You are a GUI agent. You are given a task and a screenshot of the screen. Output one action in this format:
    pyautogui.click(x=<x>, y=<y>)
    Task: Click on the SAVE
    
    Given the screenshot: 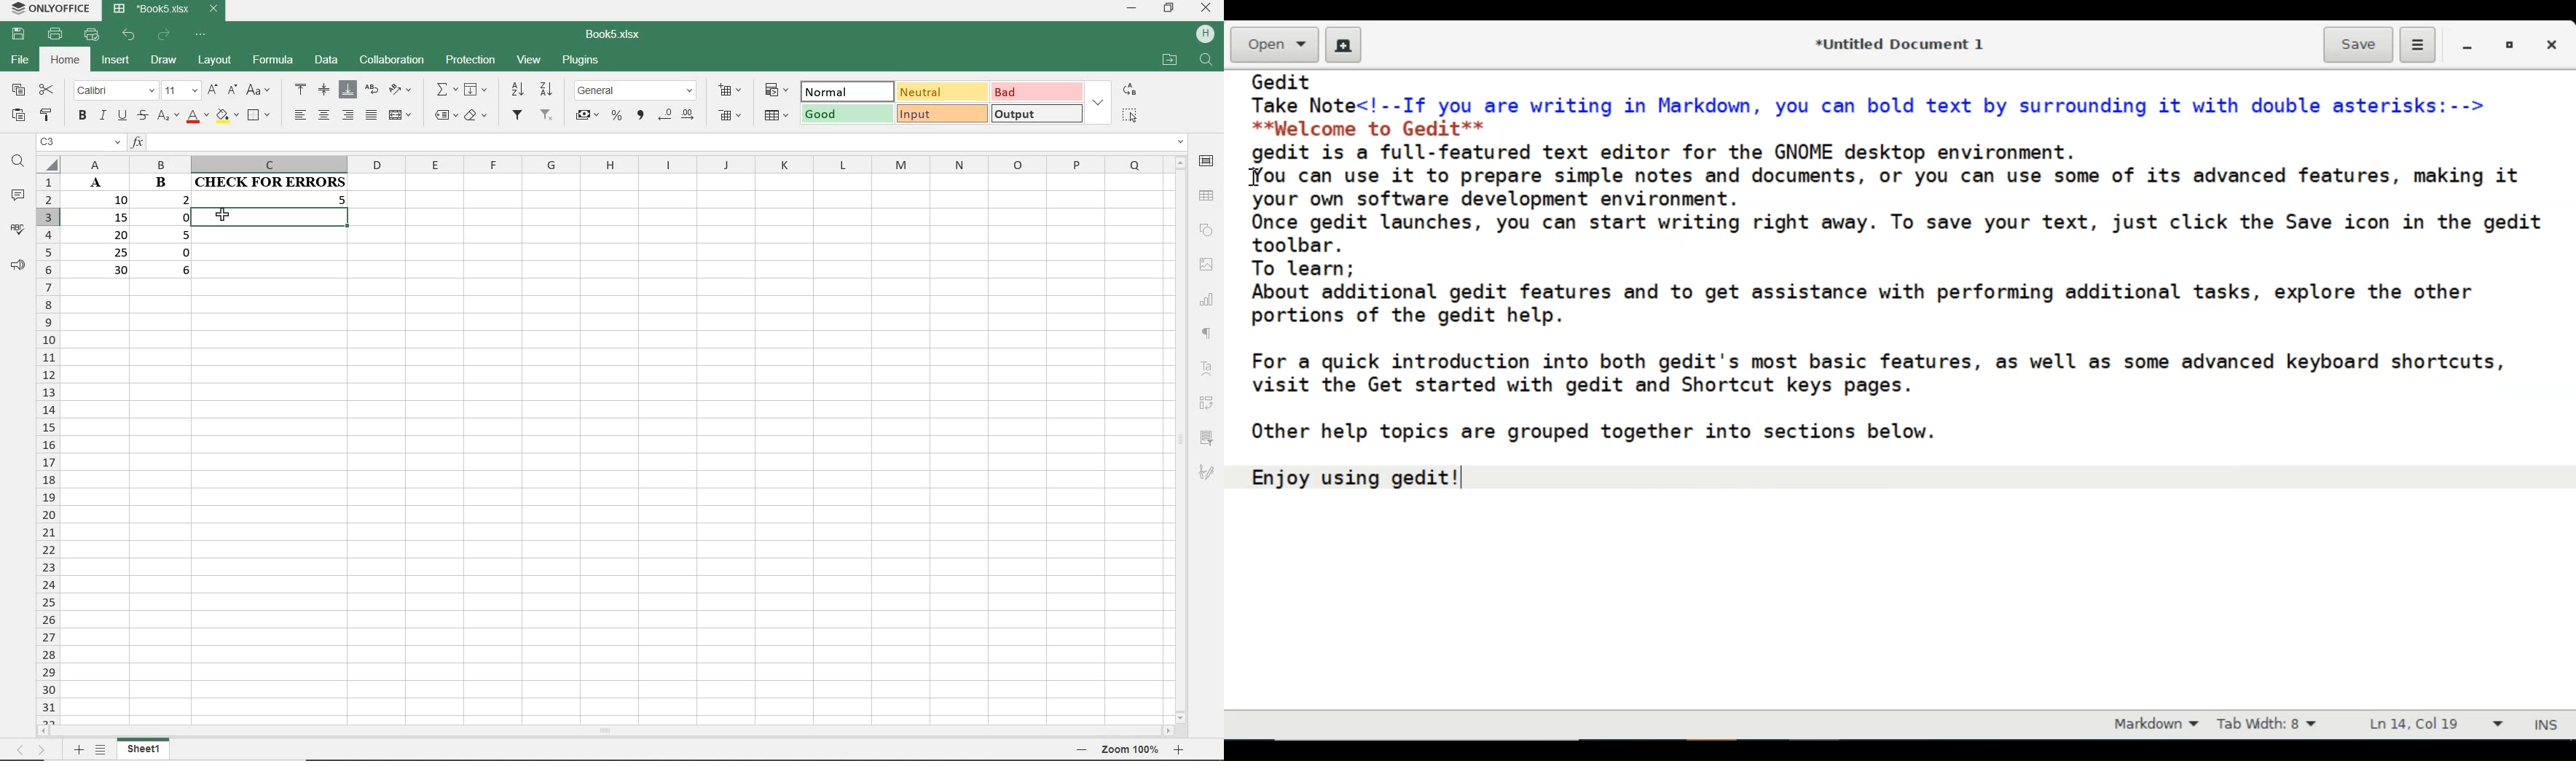 What is the action you would take?
    pyautogui.click(x=16, y=36)
    